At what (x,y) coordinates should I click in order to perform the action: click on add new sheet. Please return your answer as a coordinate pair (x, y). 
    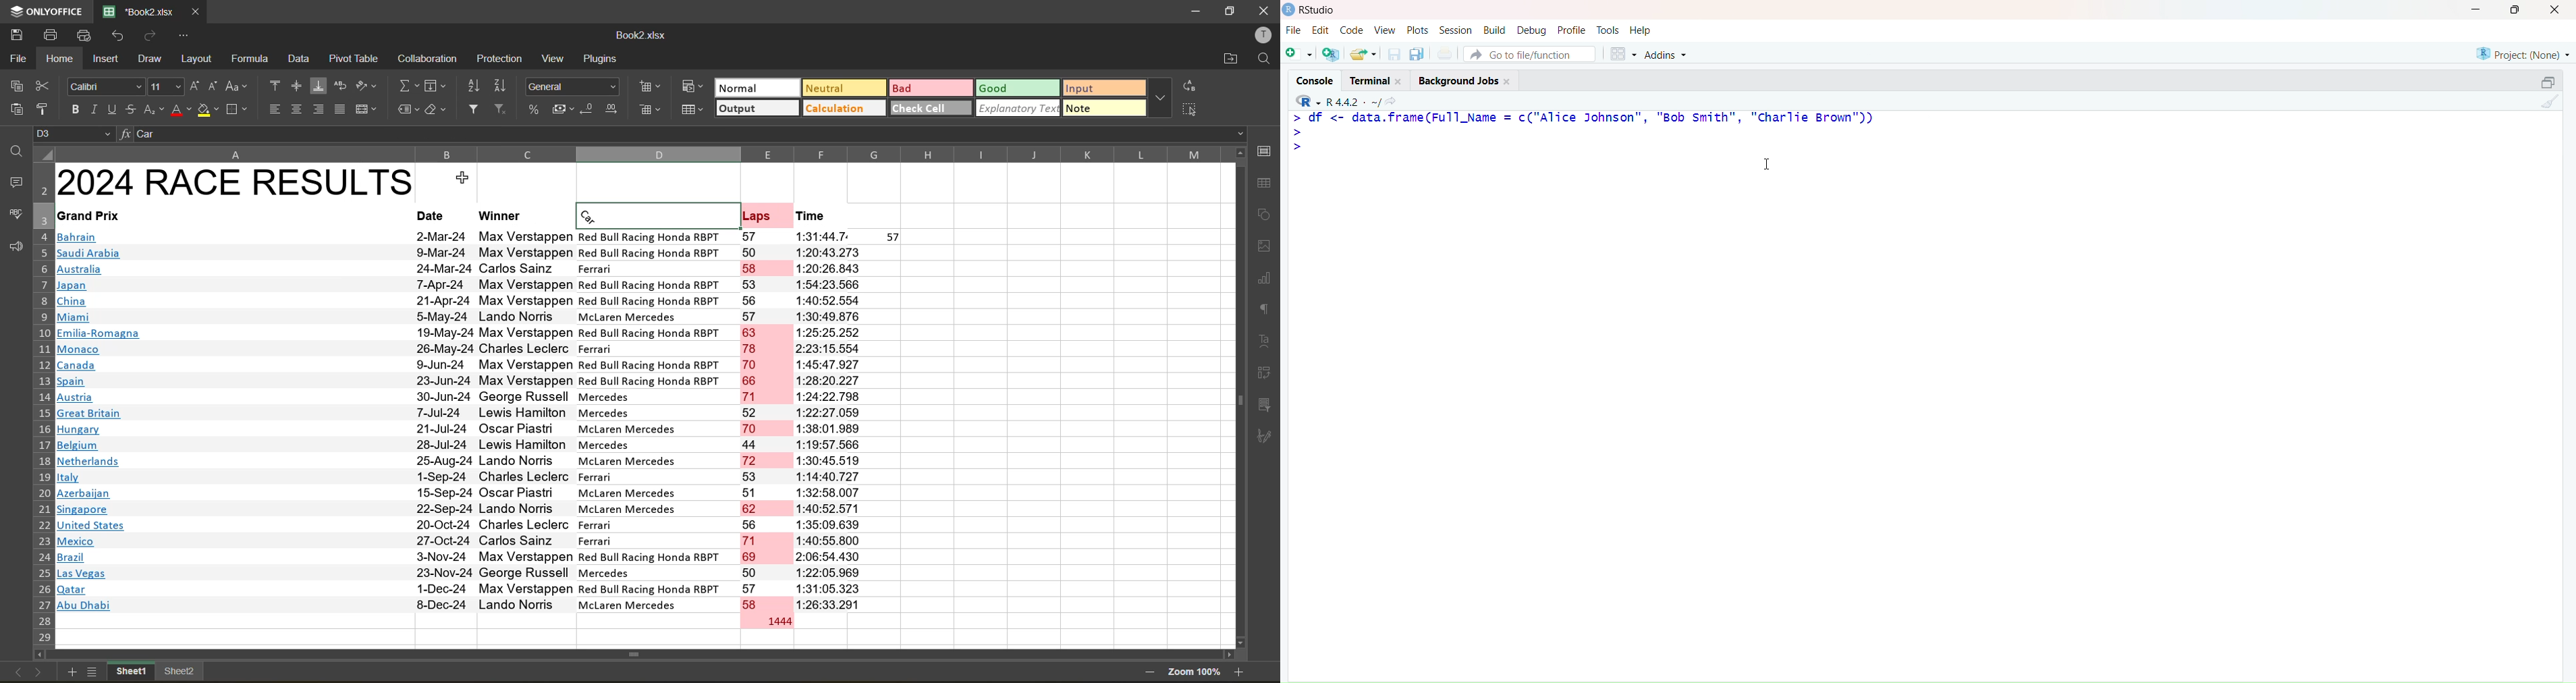
    Looking at the image, I should click on (69, 672).